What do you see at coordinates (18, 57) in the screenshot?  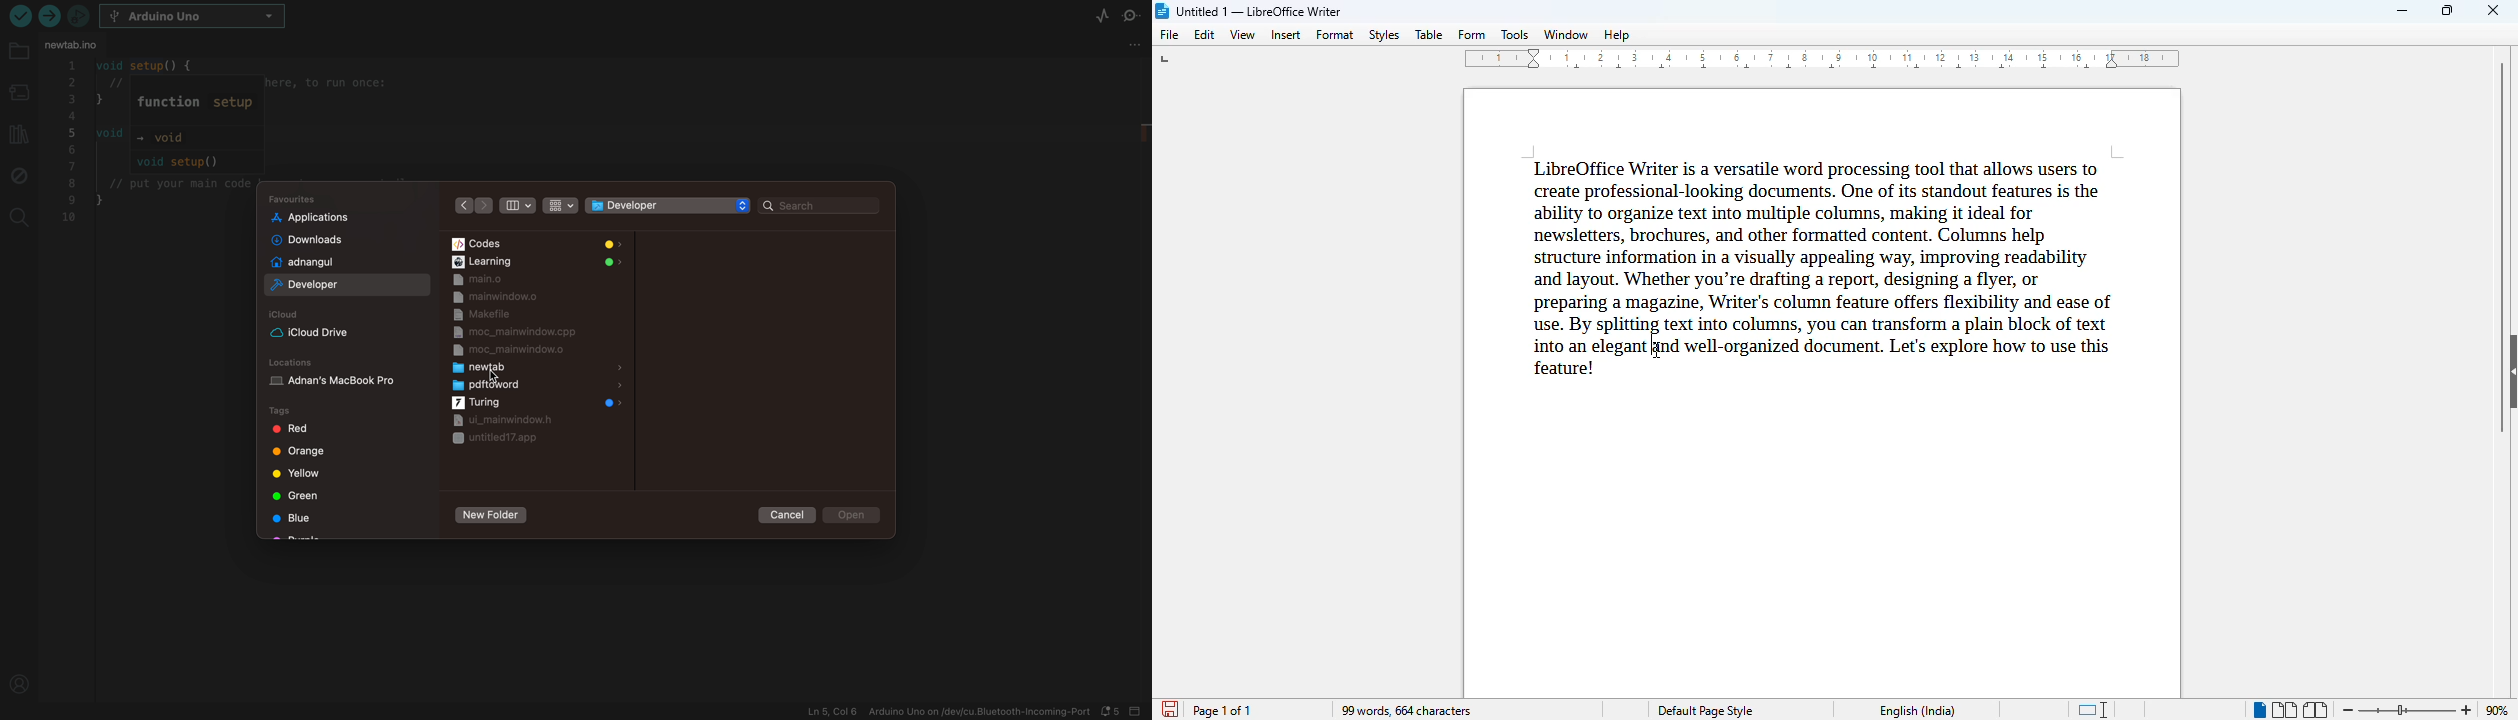 I see `folder` at bounding box center [18, 57].